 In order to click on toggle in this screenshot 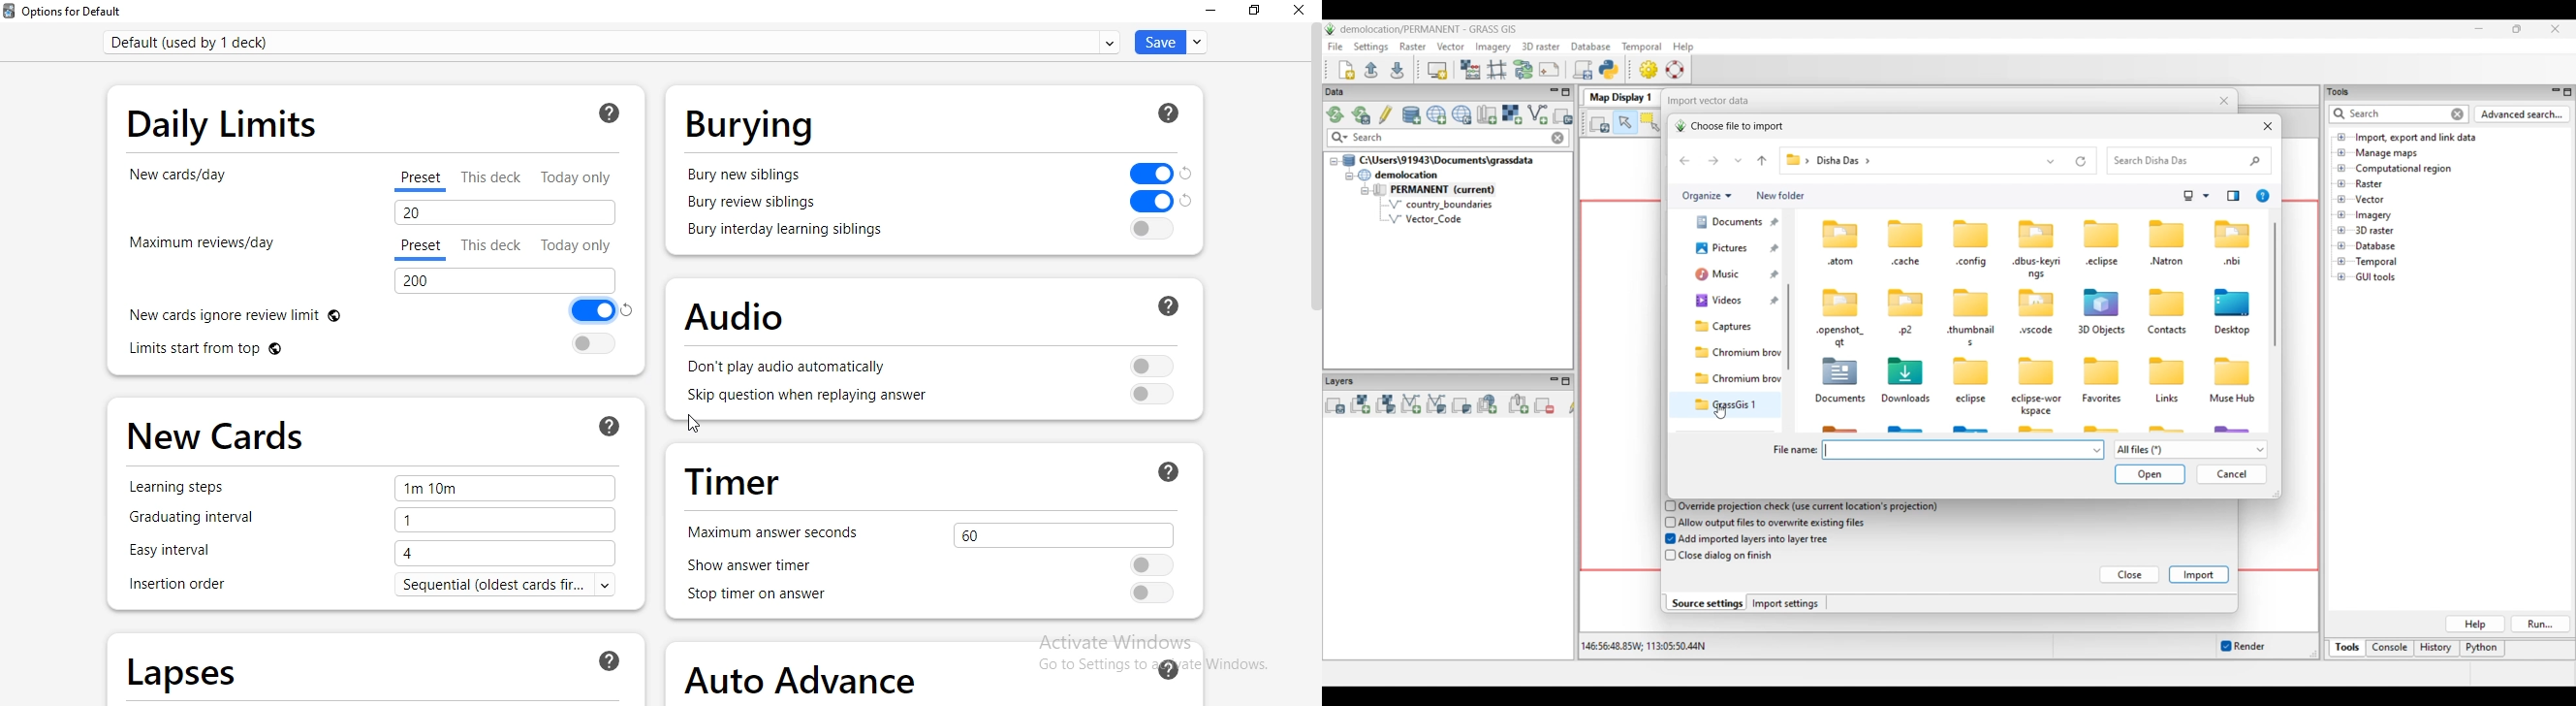, I will do `click(1151, 396)`.